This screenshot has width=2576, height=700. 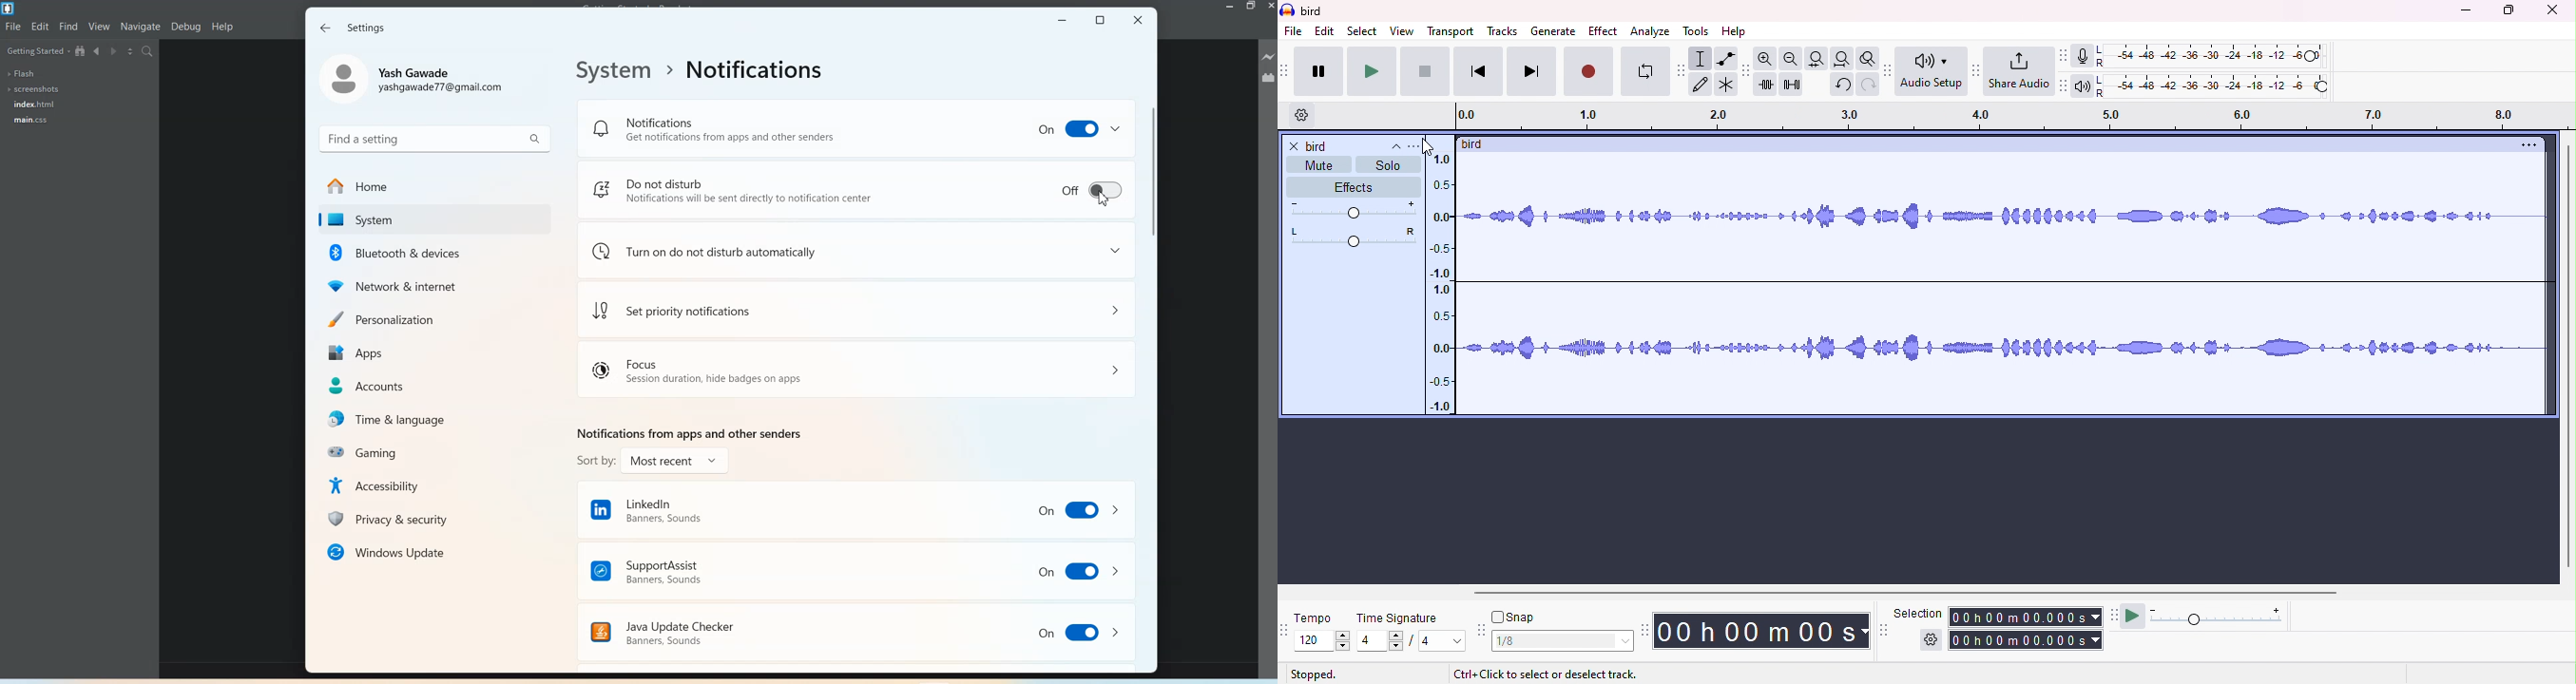 What do you see at coordinates (1106, 200) in the screenshot?
I see `Cursor` at bounding box center [1106, 200].